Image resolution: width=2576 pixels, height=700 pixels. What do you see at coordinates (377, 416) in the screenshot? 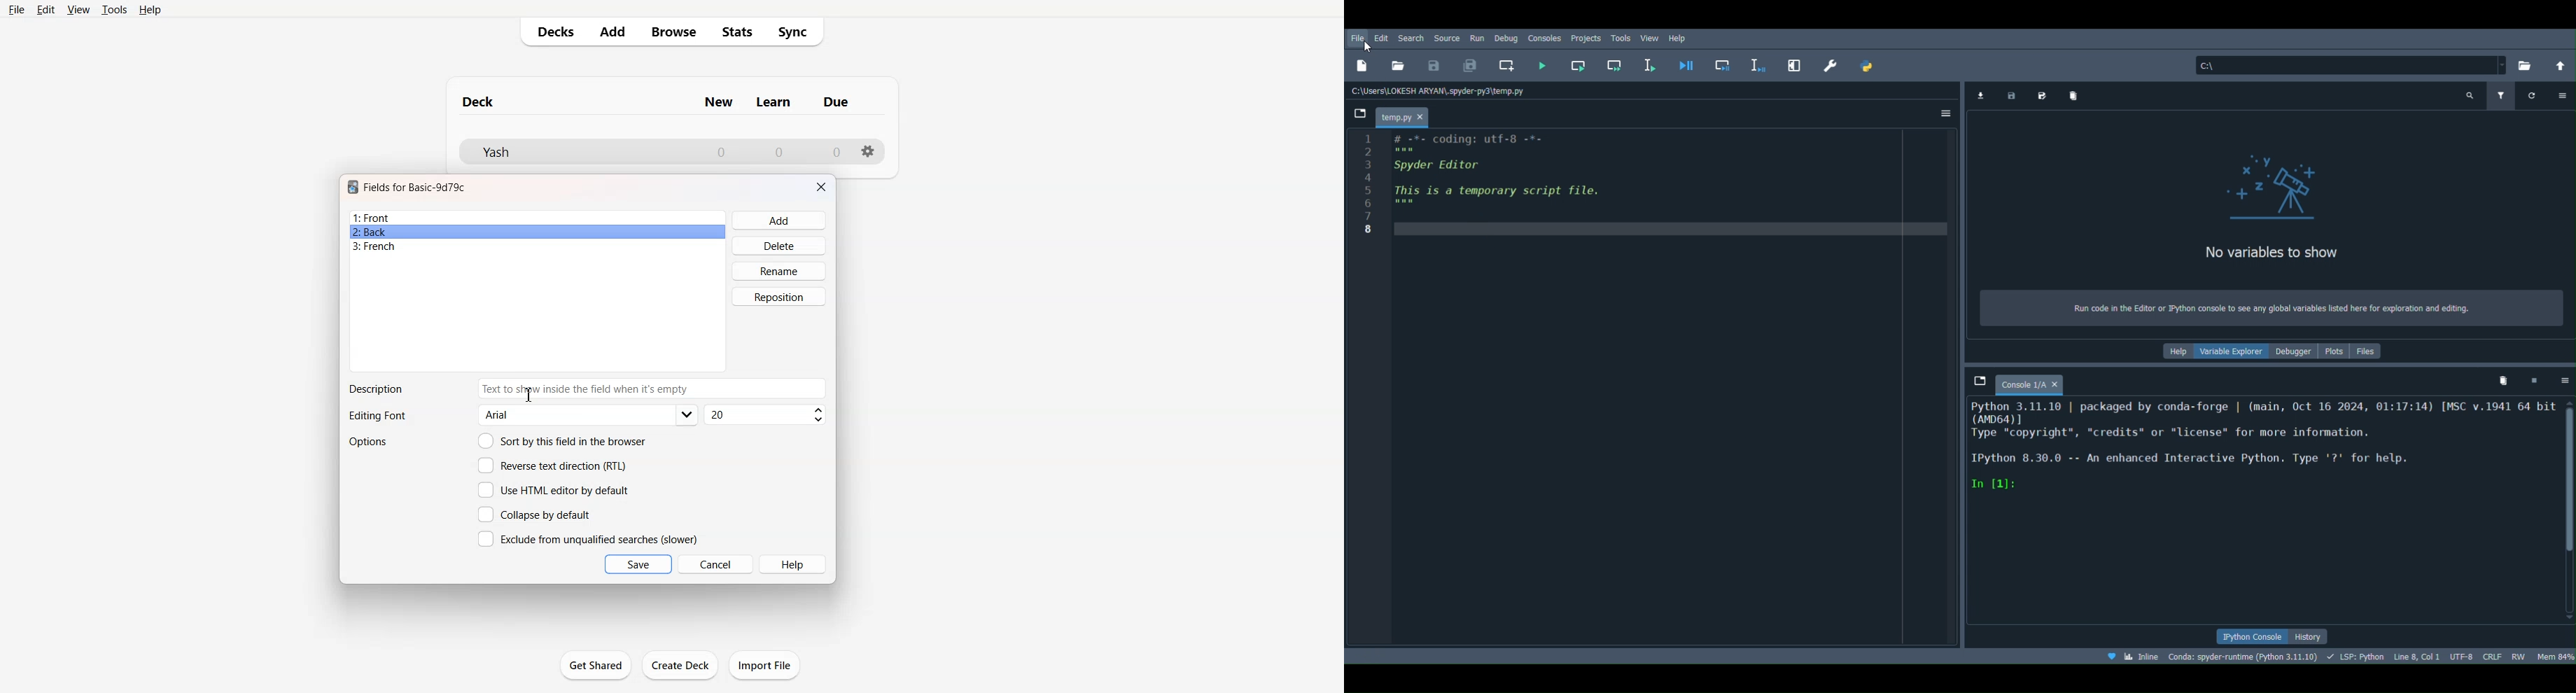
I see `Text` at bounding box center [377, 416].